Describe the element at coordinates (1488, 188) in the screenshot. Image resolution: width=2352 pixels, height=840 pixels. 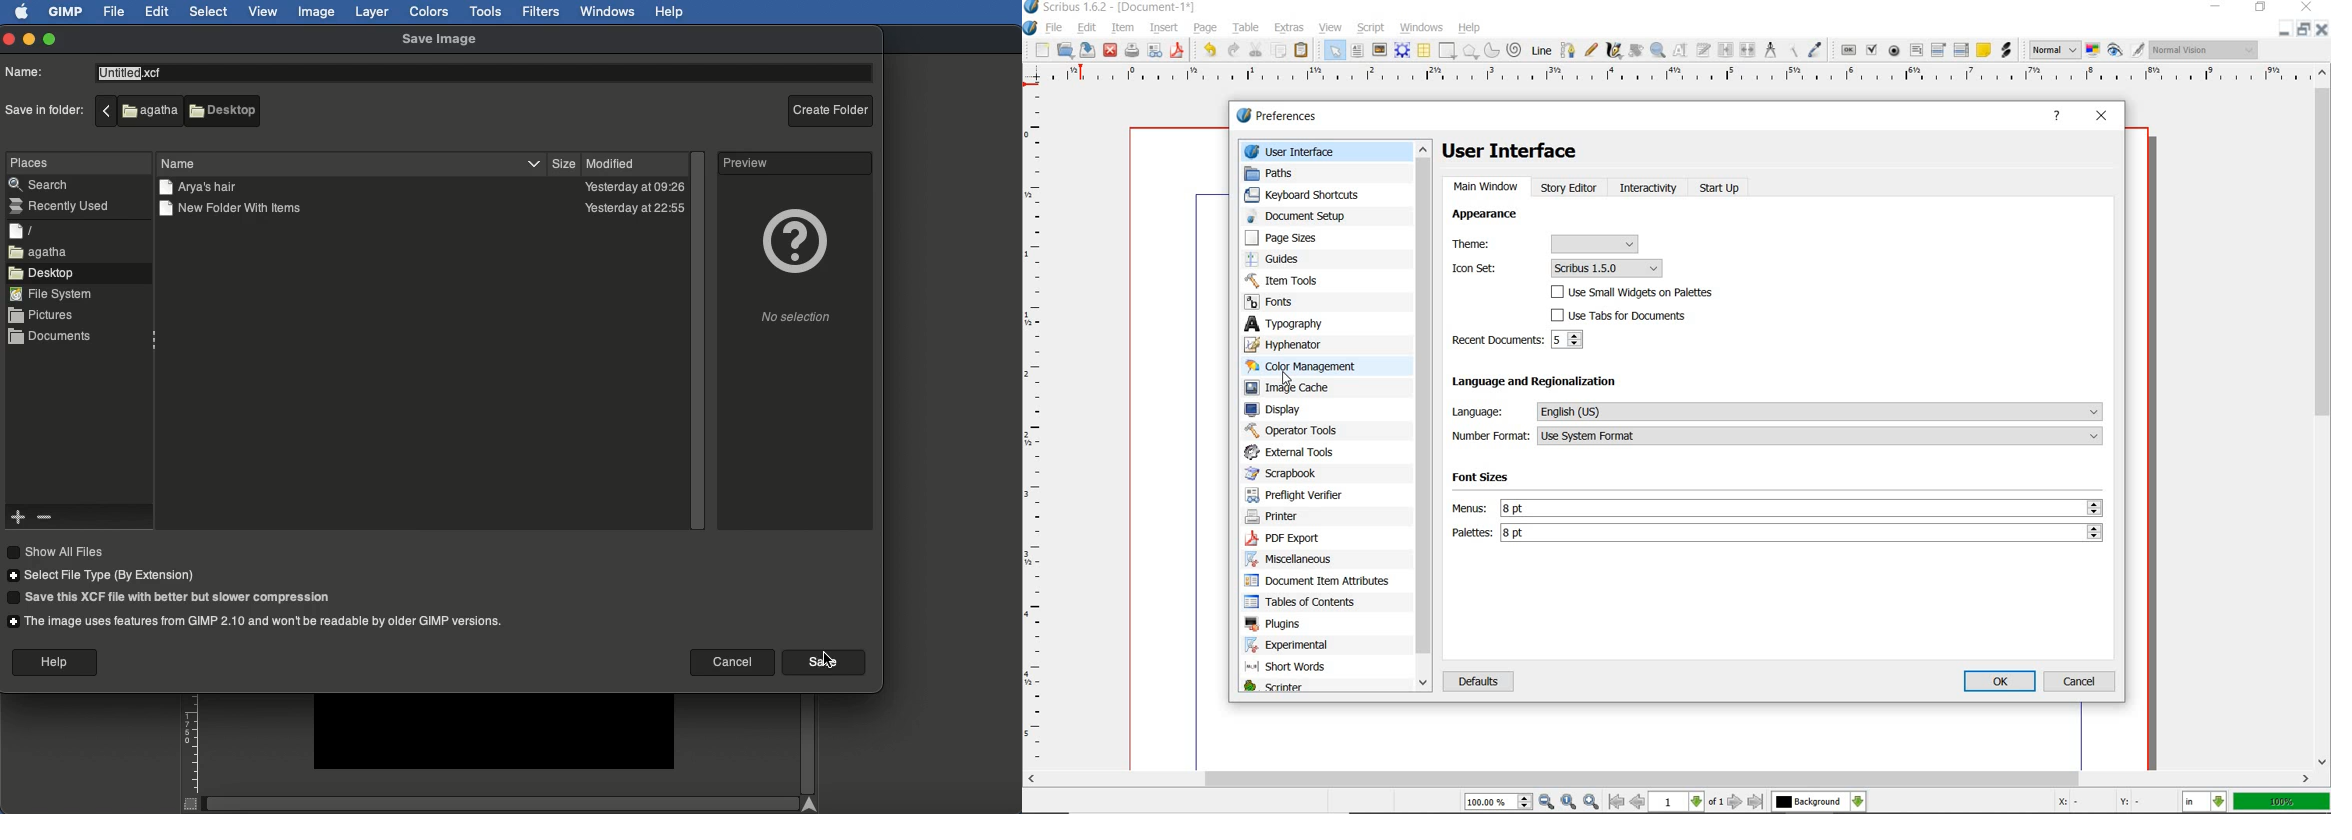
I see `MAIN WINDOW` at that location.